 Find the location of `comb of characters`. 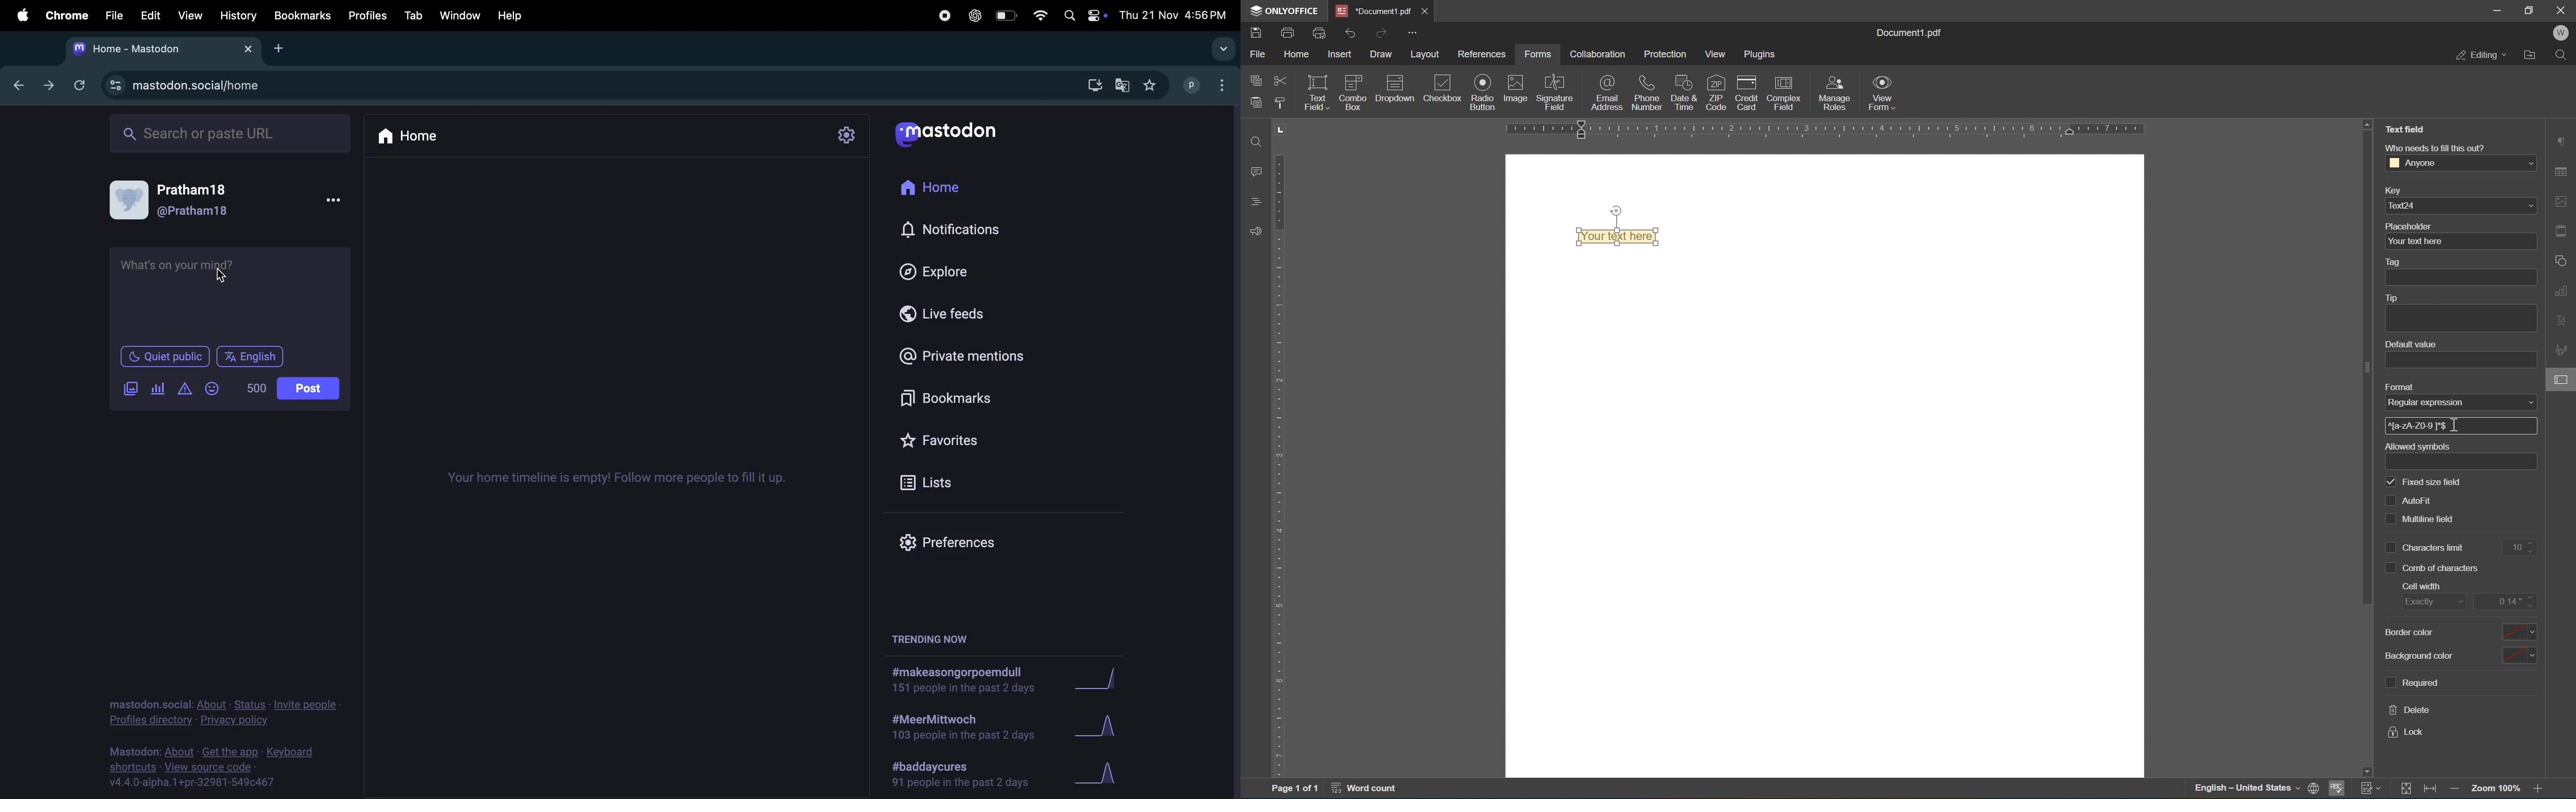

comb of characters is located at coordinates (2433, 568).